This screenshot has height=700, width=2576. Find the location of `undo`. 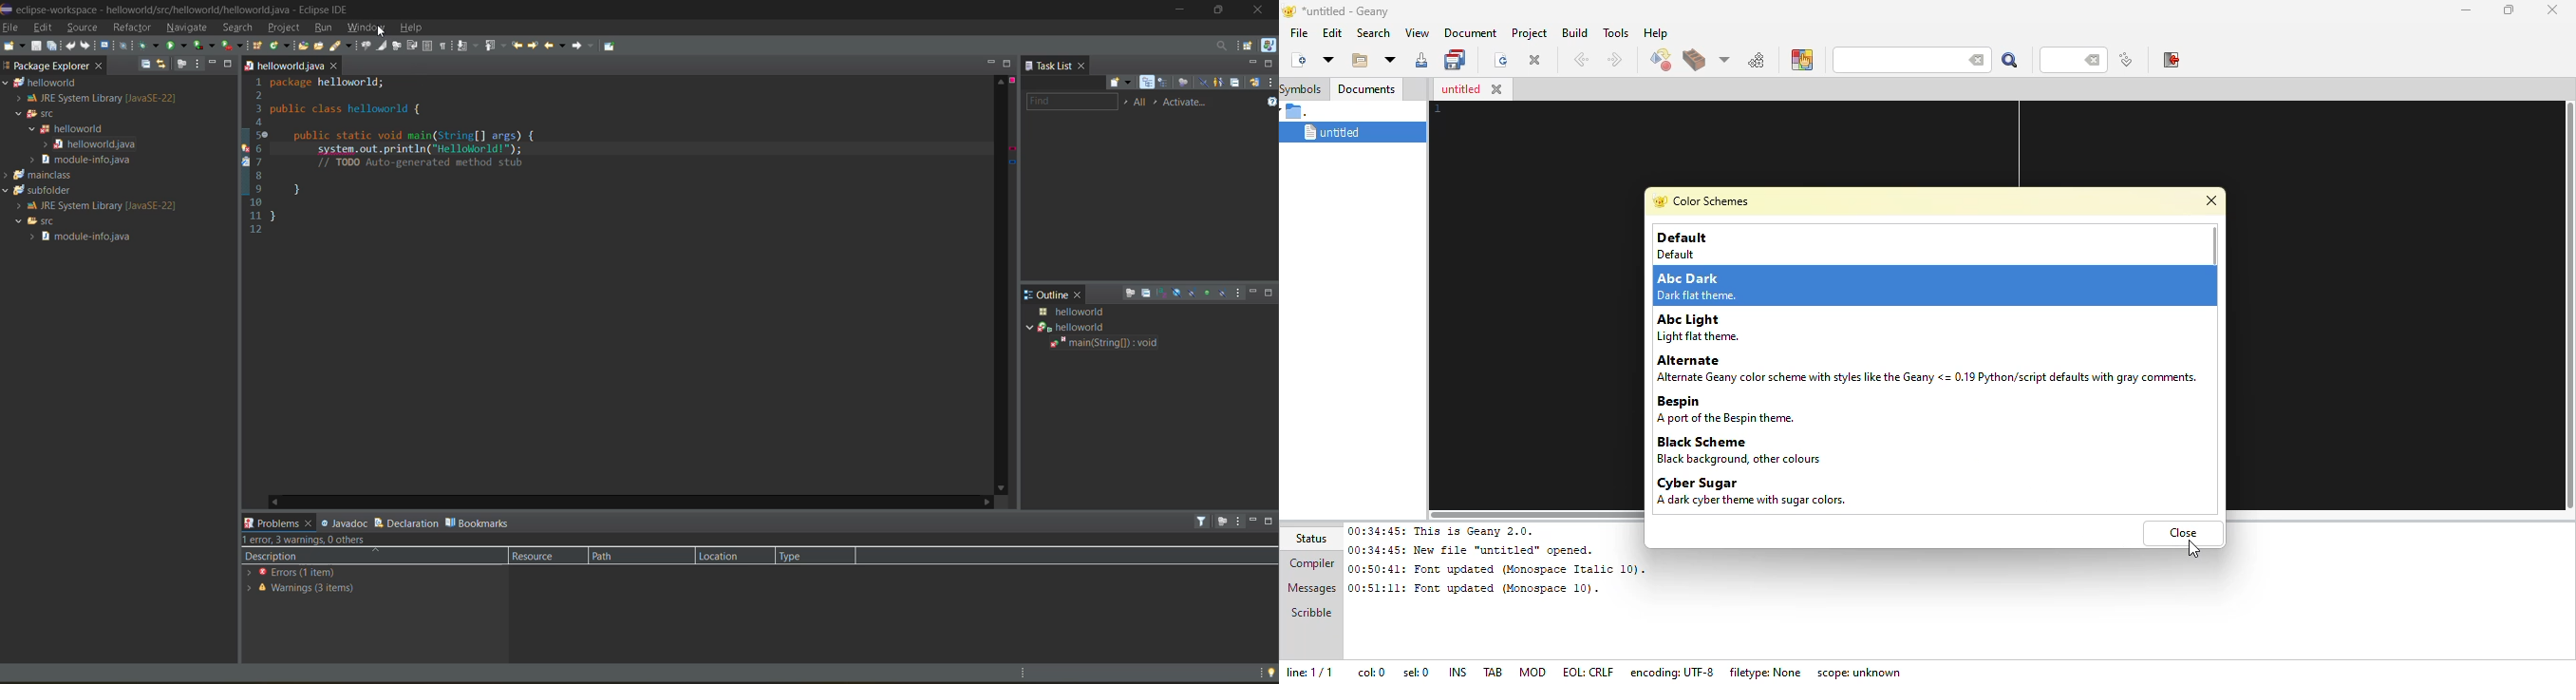

undo is located at coordinates (69, 47).